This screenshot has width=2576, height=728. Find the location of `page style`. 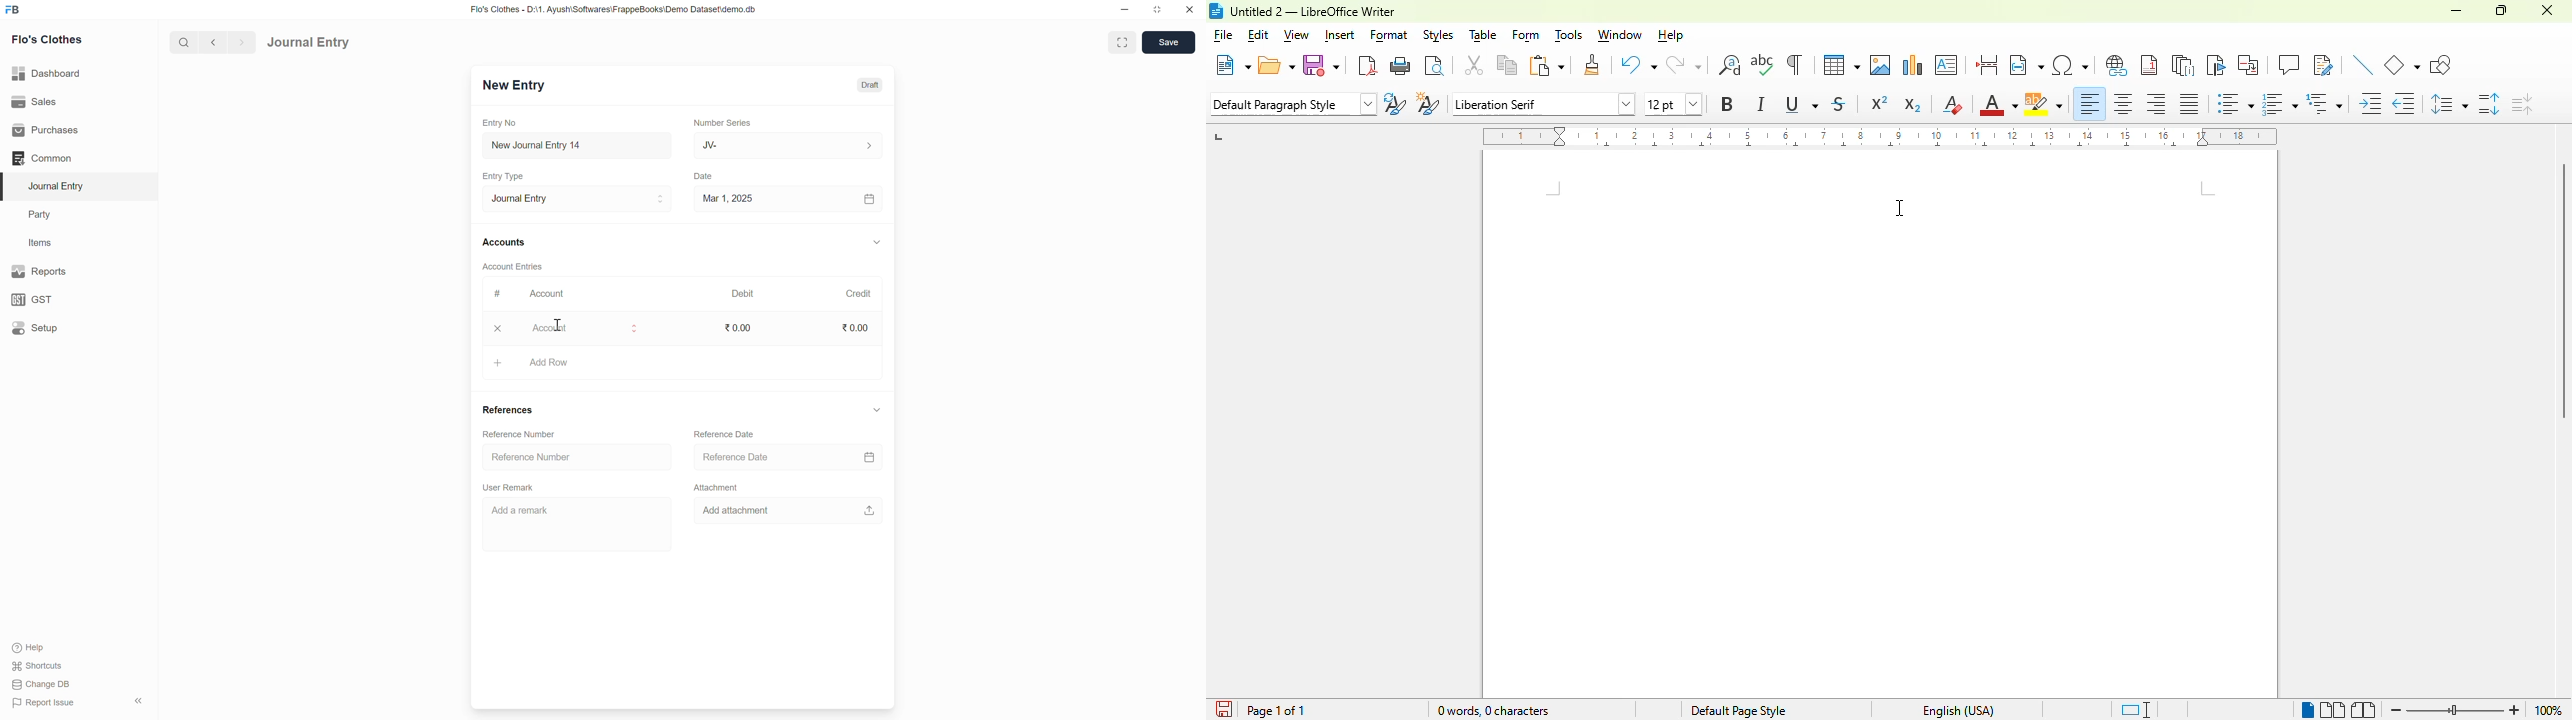

page style is located at coordinates (1737, 710).